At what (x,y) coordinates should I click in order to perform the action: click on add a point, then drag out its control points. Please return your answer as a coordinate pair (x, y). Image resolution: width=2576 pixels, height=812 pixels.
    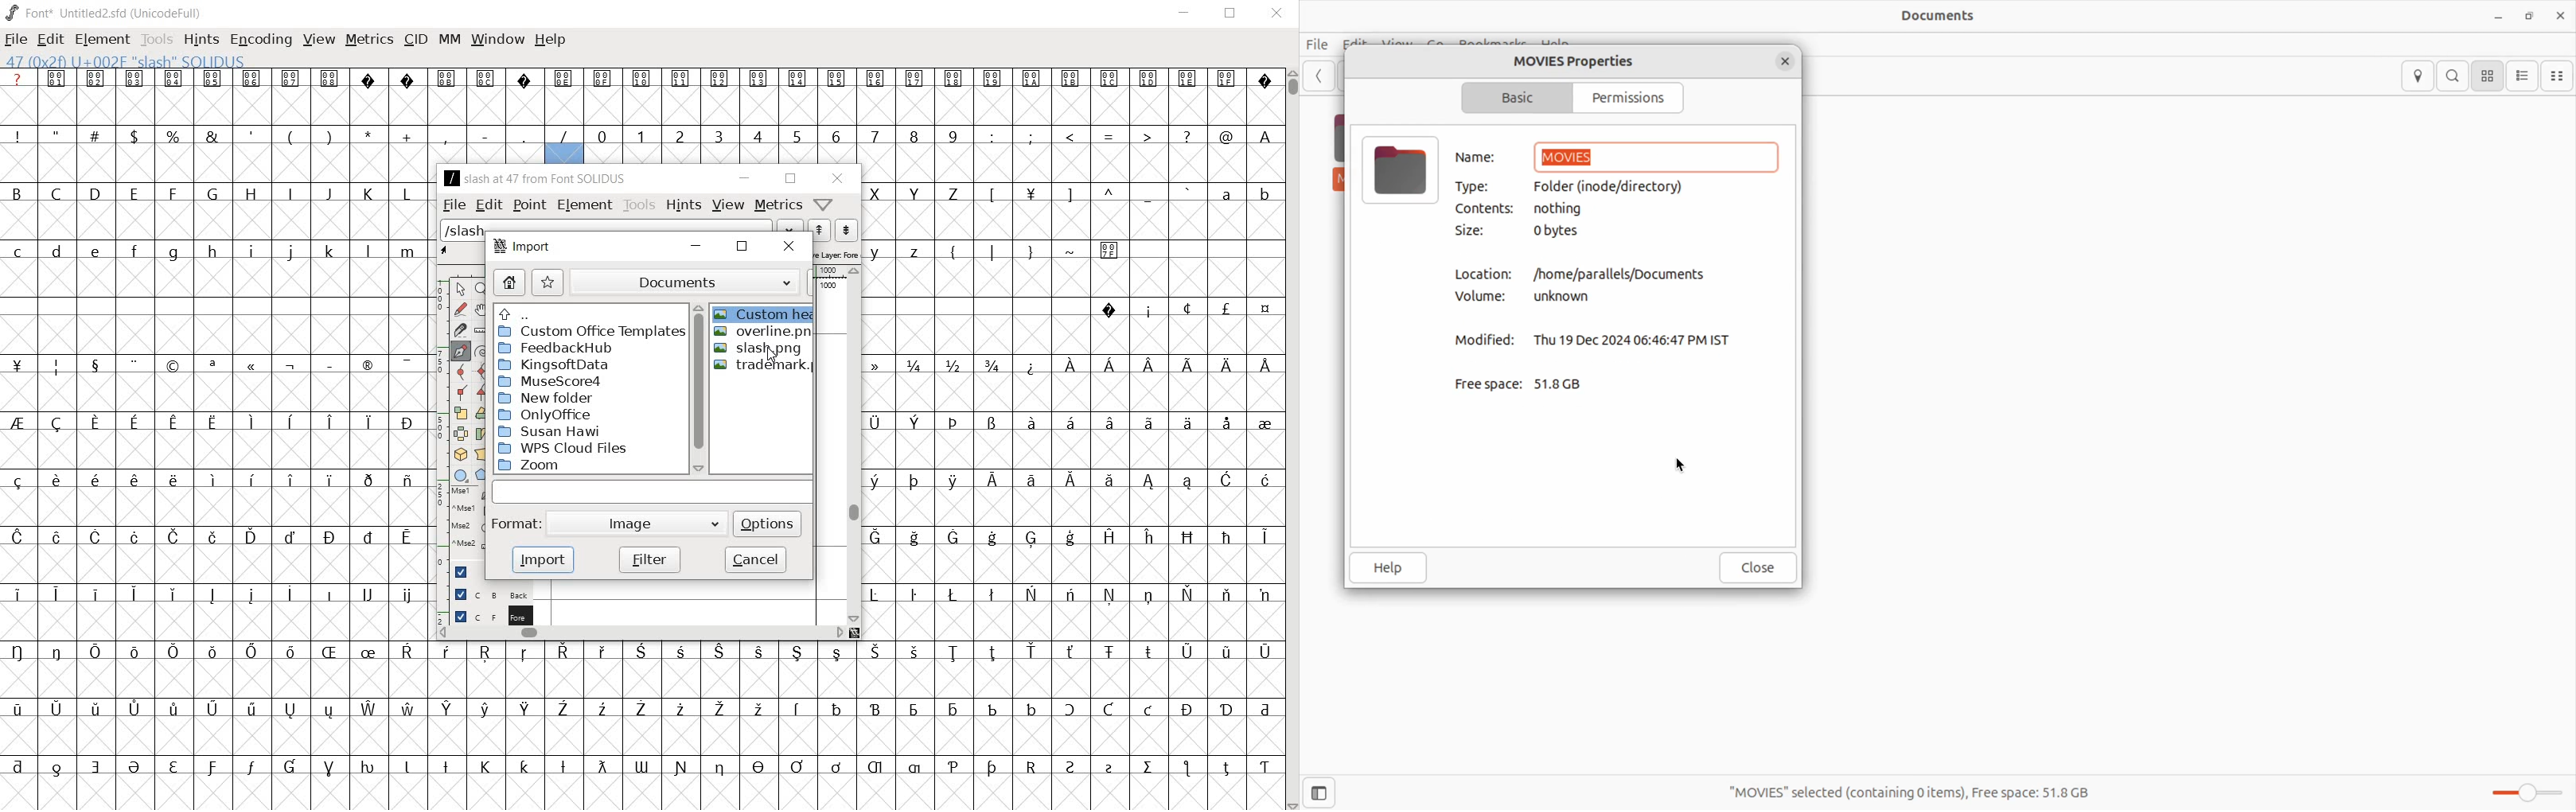
    Looking at the image, I should click on (462, 351).